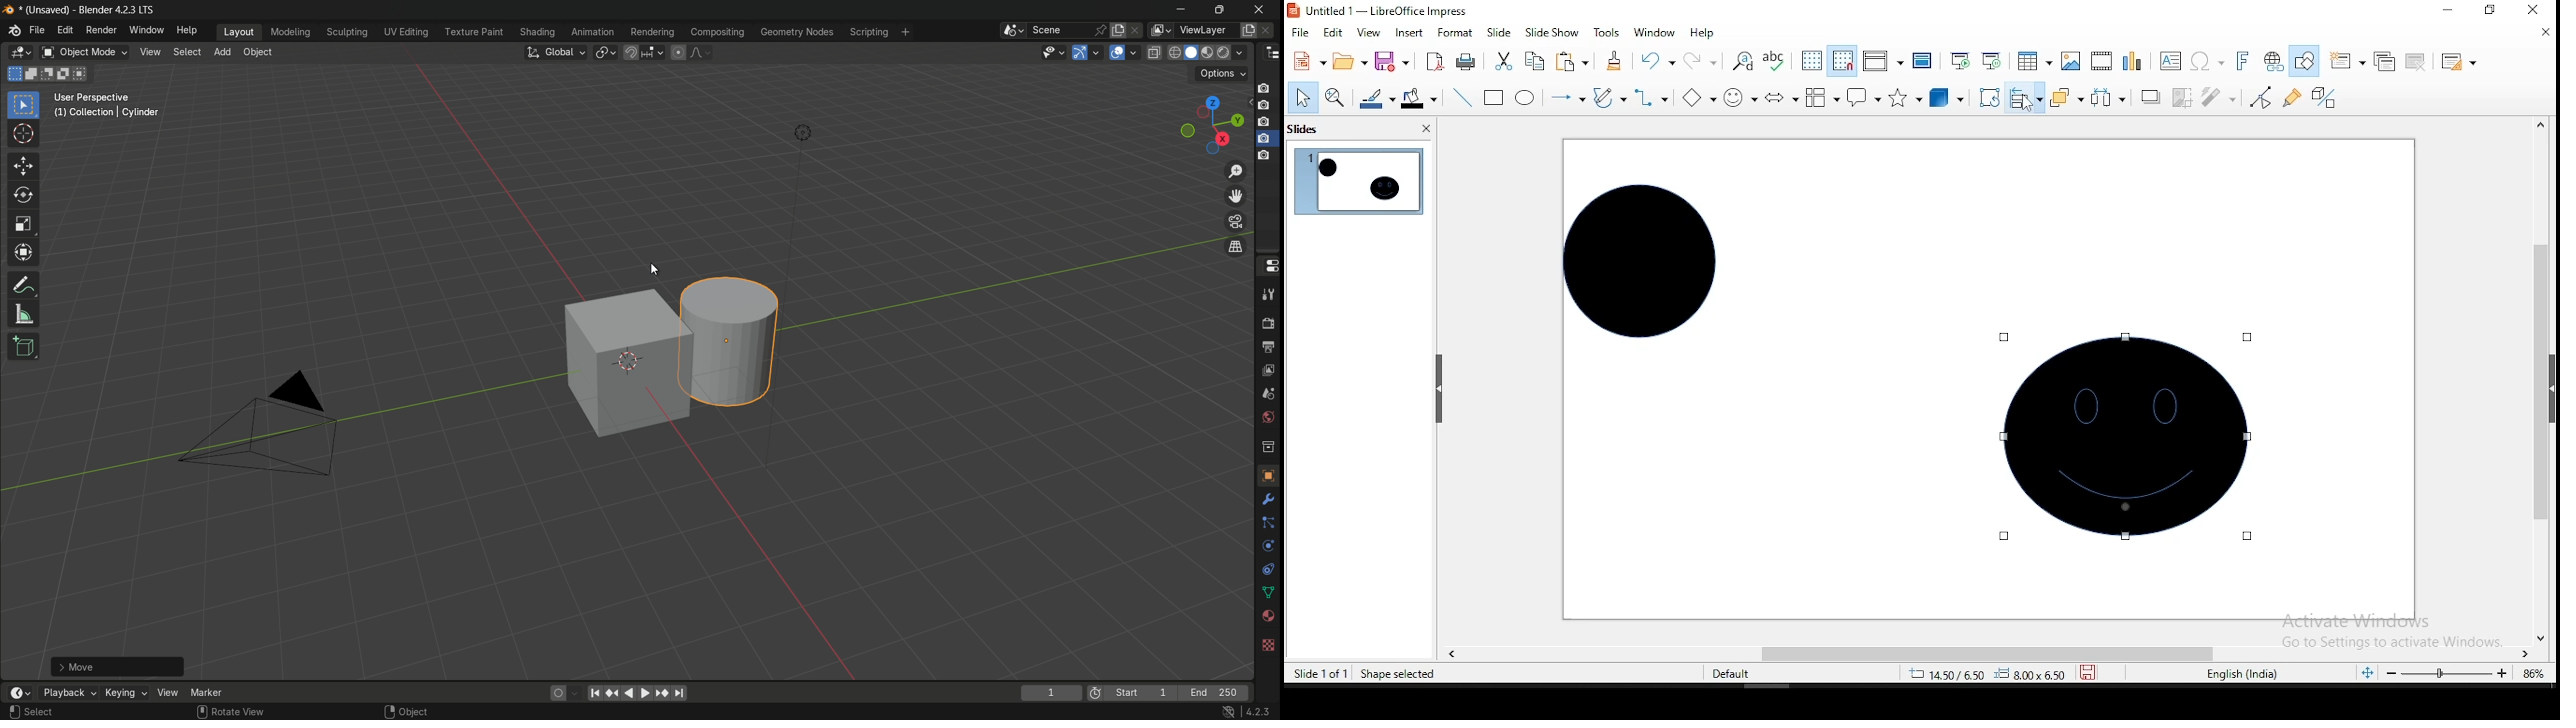  Describe the element at coordinates (615, 365) in the screenshot. I see `cube` at that location.